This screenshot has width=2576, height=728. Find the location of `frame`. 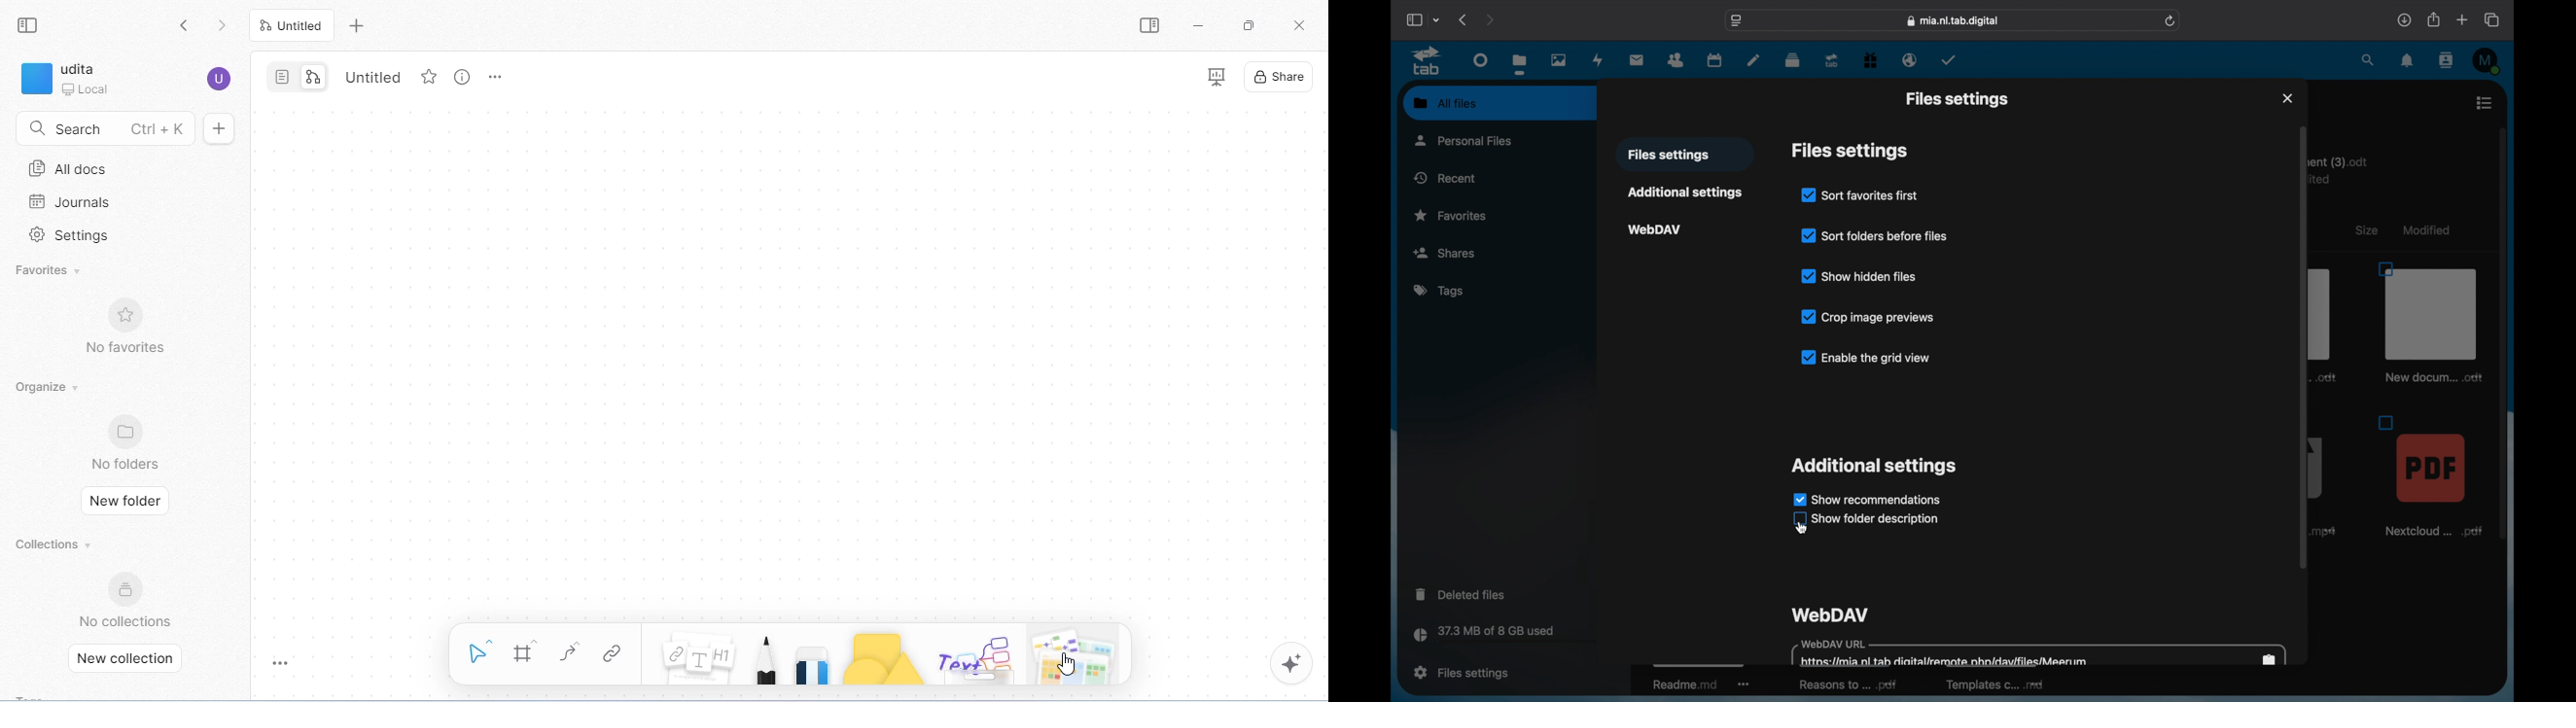

frame is located at coordinates (525, 651).